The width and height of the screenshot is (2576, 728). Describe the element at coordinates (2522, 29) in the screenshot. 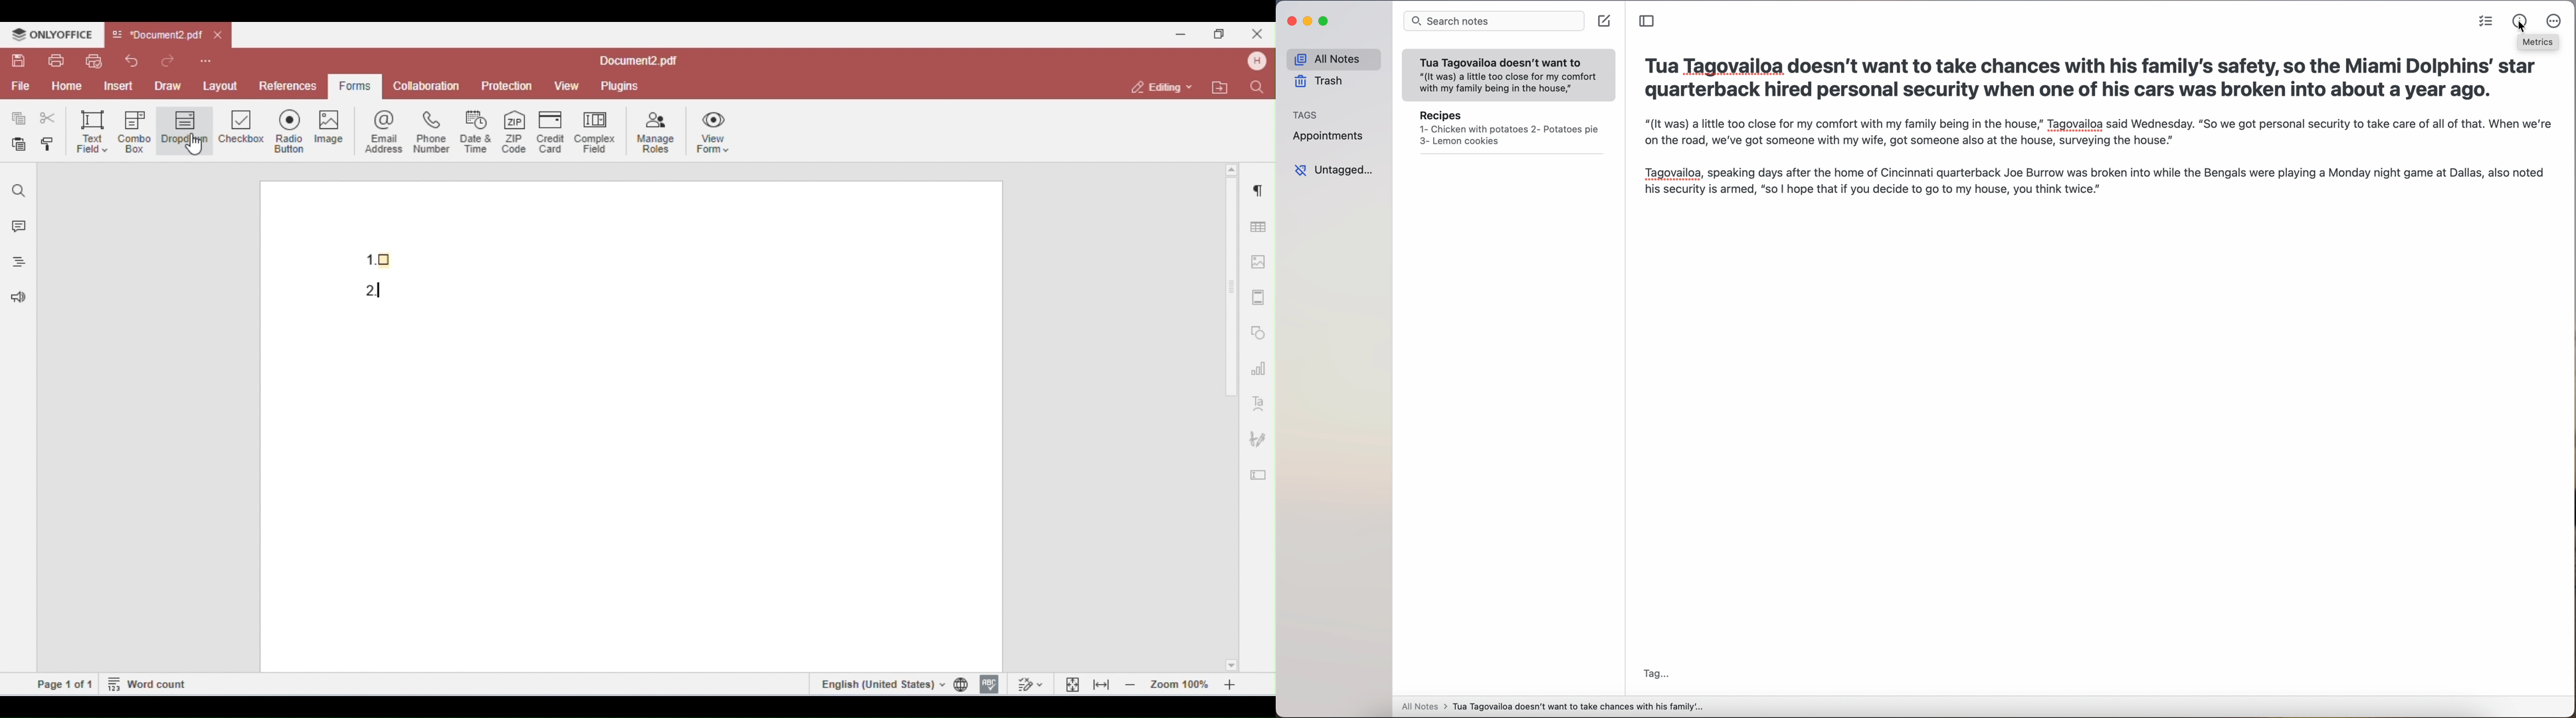

I see `cursor` at that location.